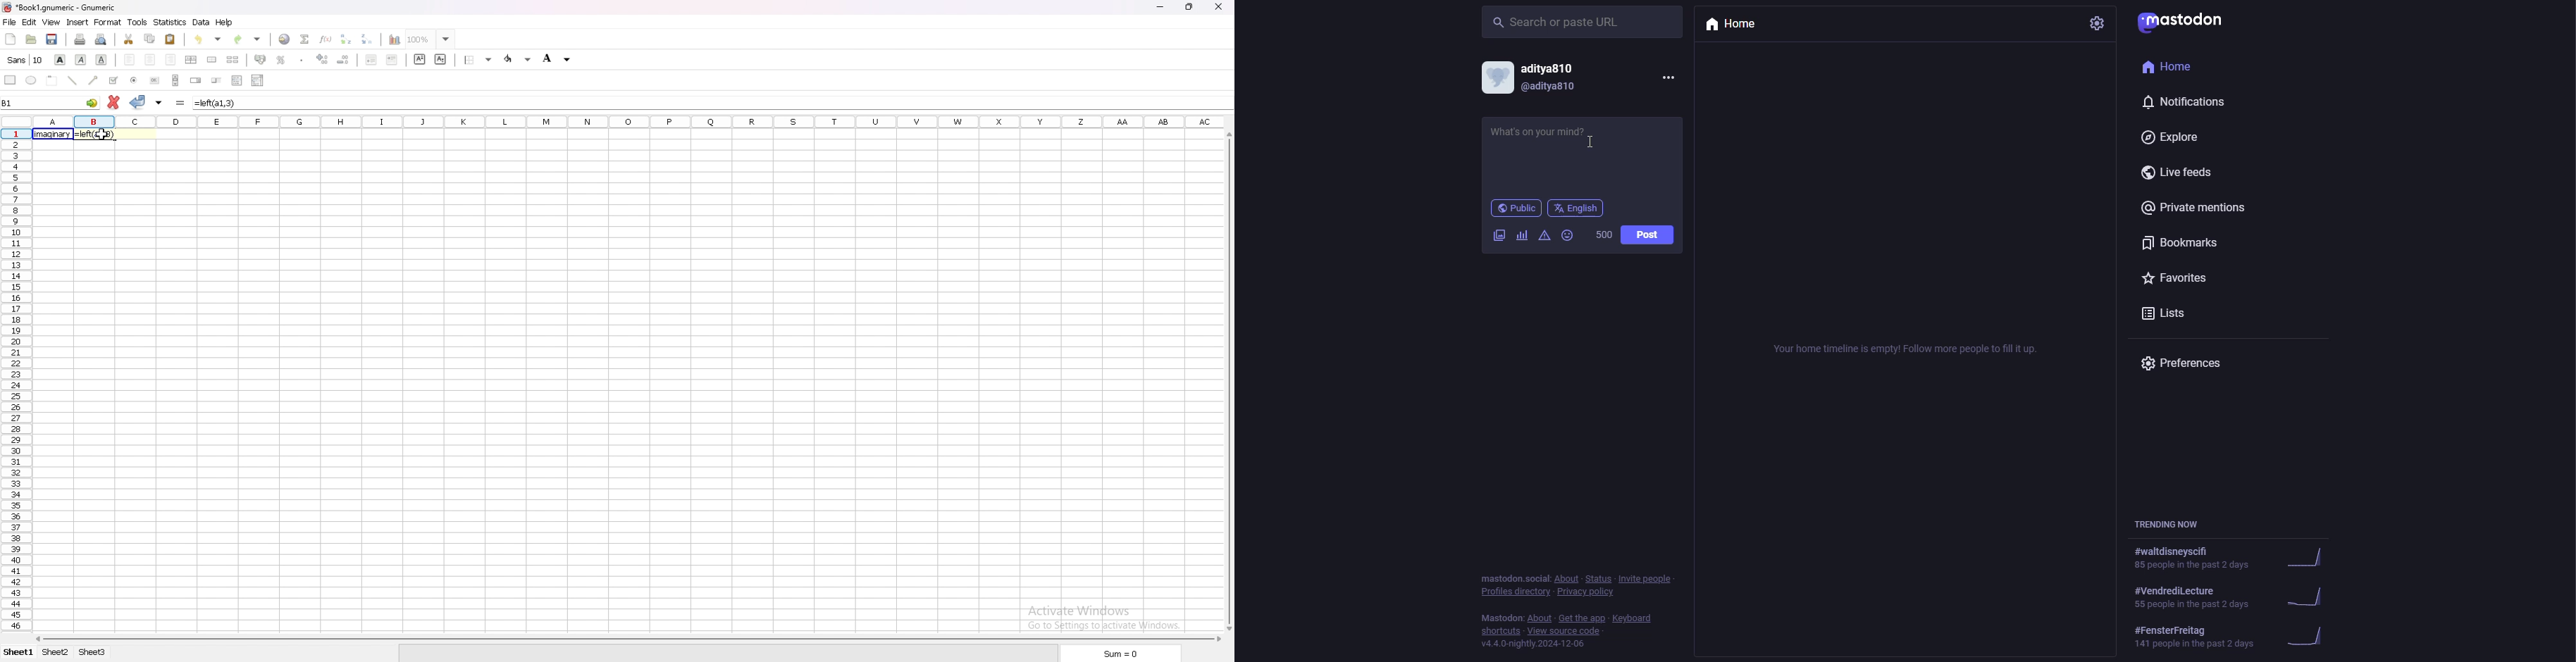 This screenshot has height=672, width=2576. I want to click on explore, so click(2176, 139).